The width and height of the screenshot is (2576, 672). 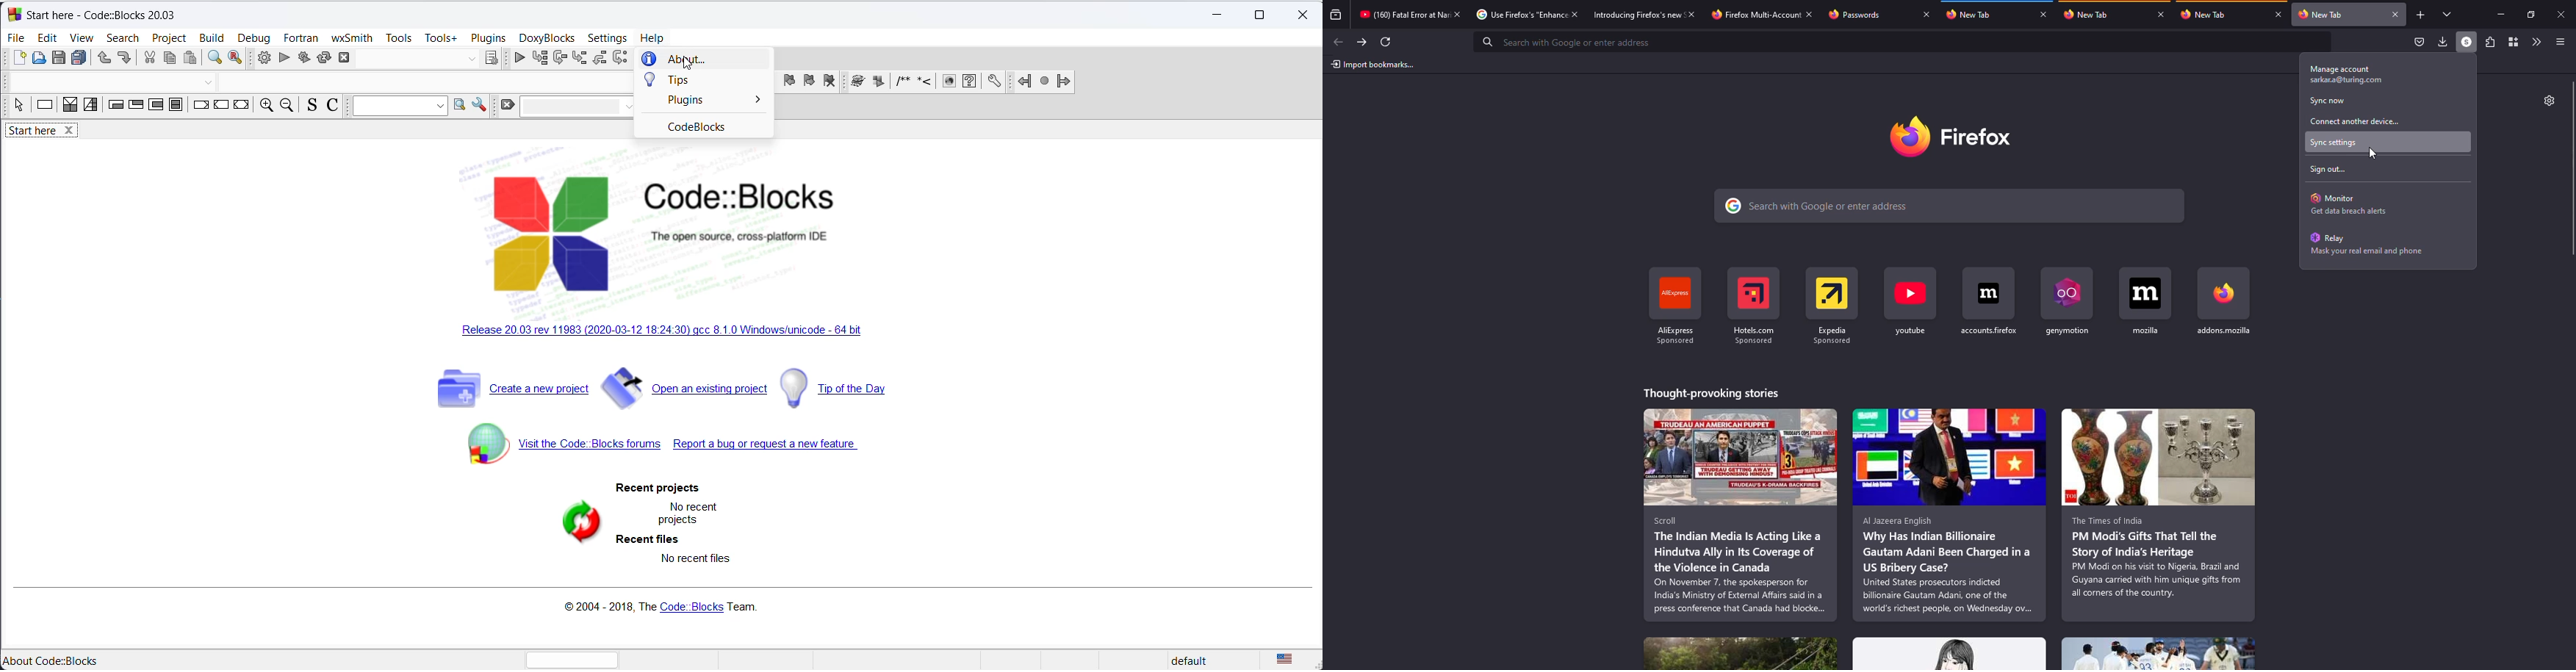 I want to click on downloads, so click(x=2441, y=40).